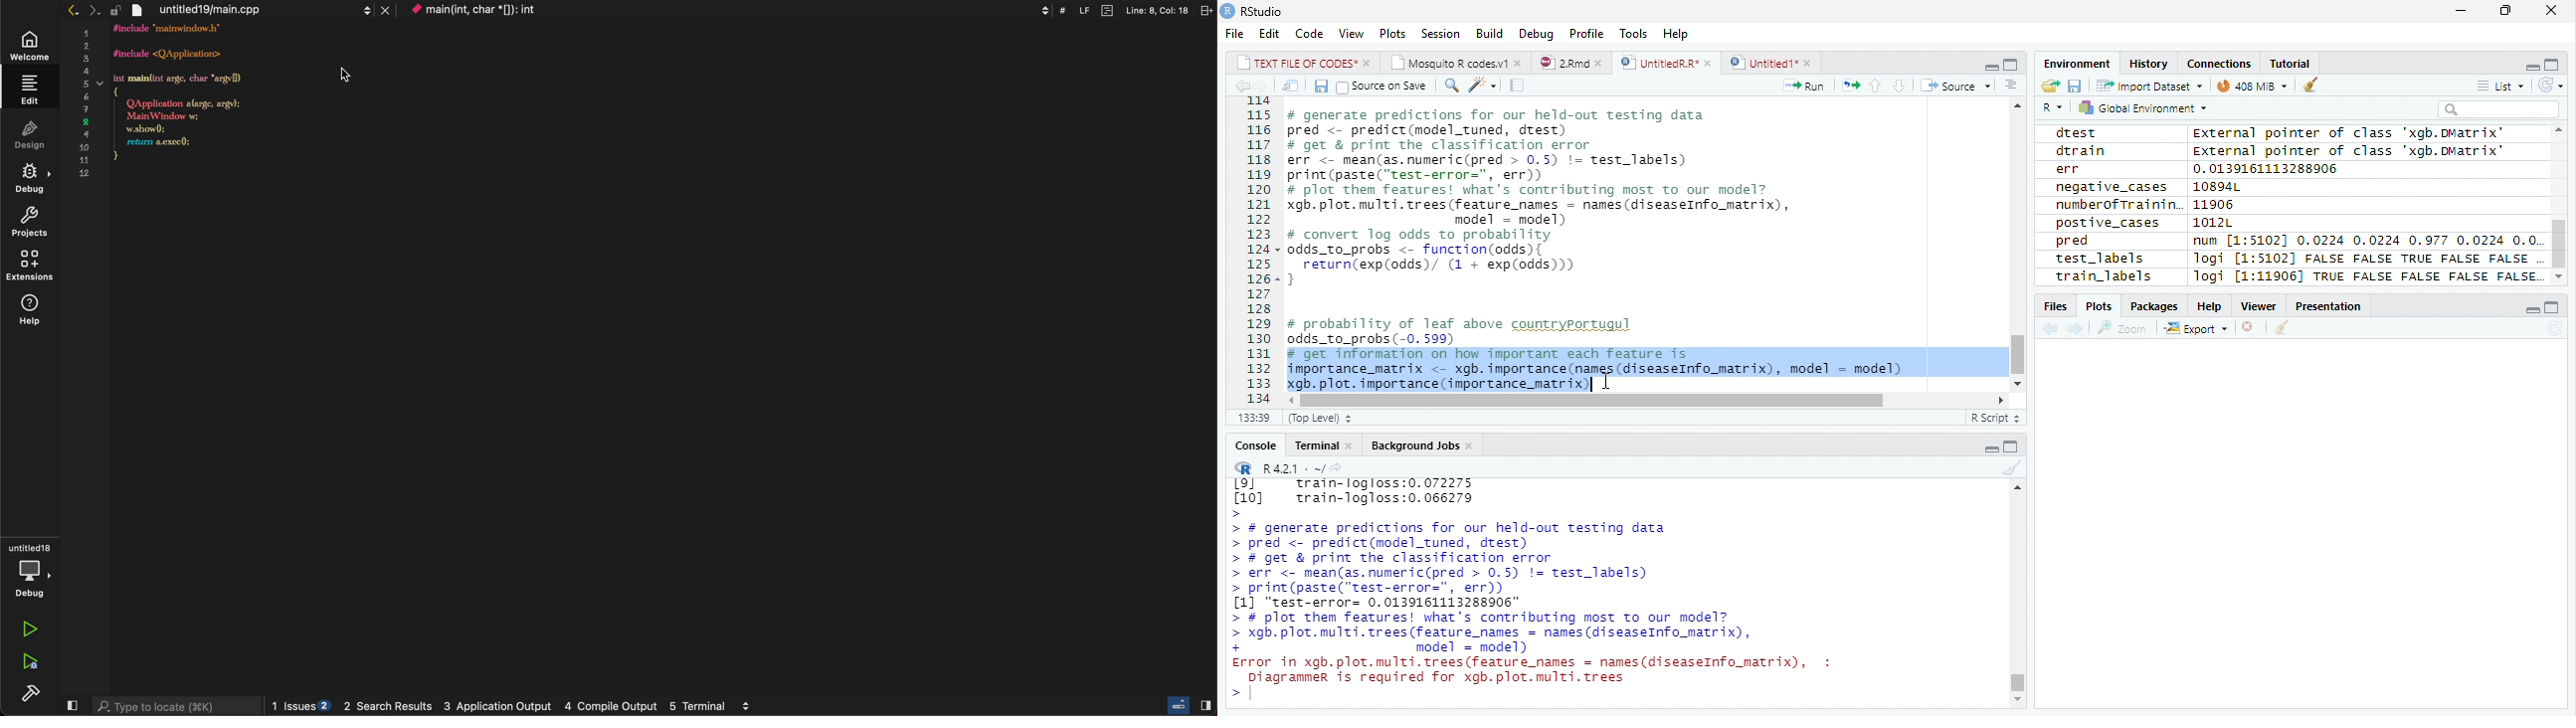  I want to click on R, so click(2053, 105).